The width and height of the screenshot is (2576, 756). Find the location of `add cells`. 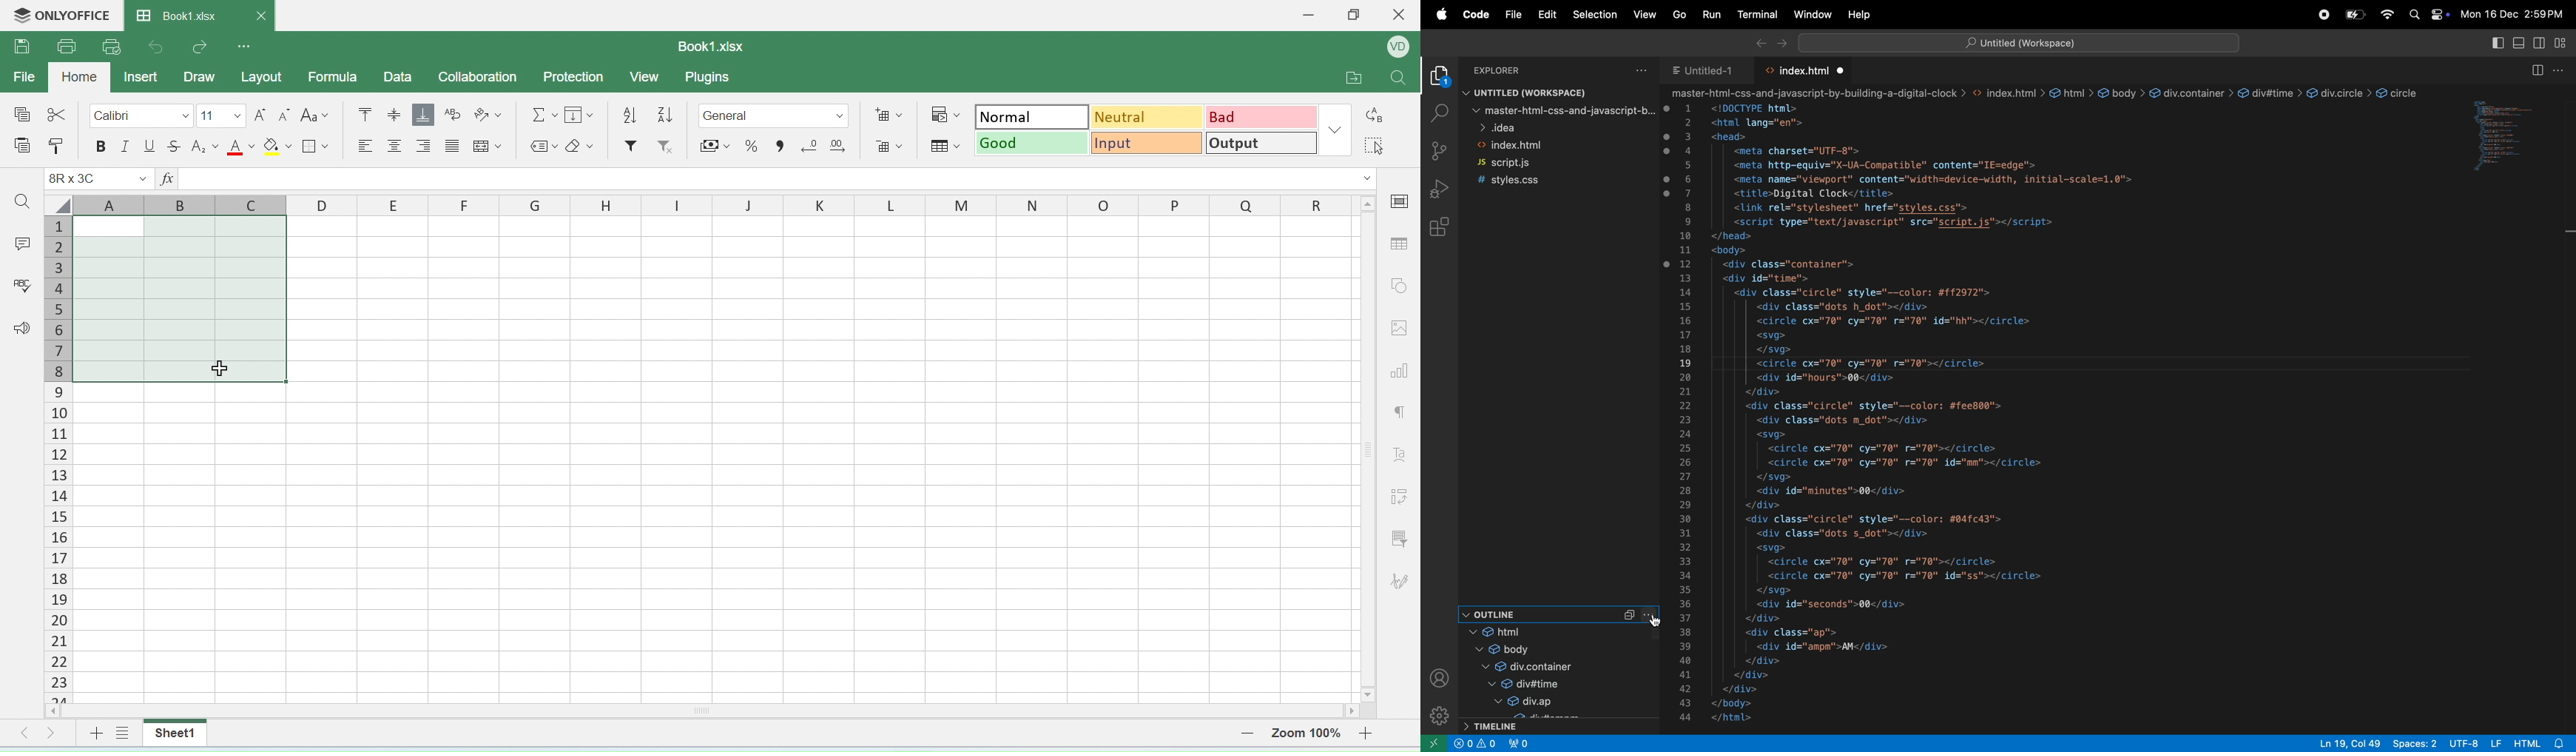

add cells is located at coordinates (888, 115).